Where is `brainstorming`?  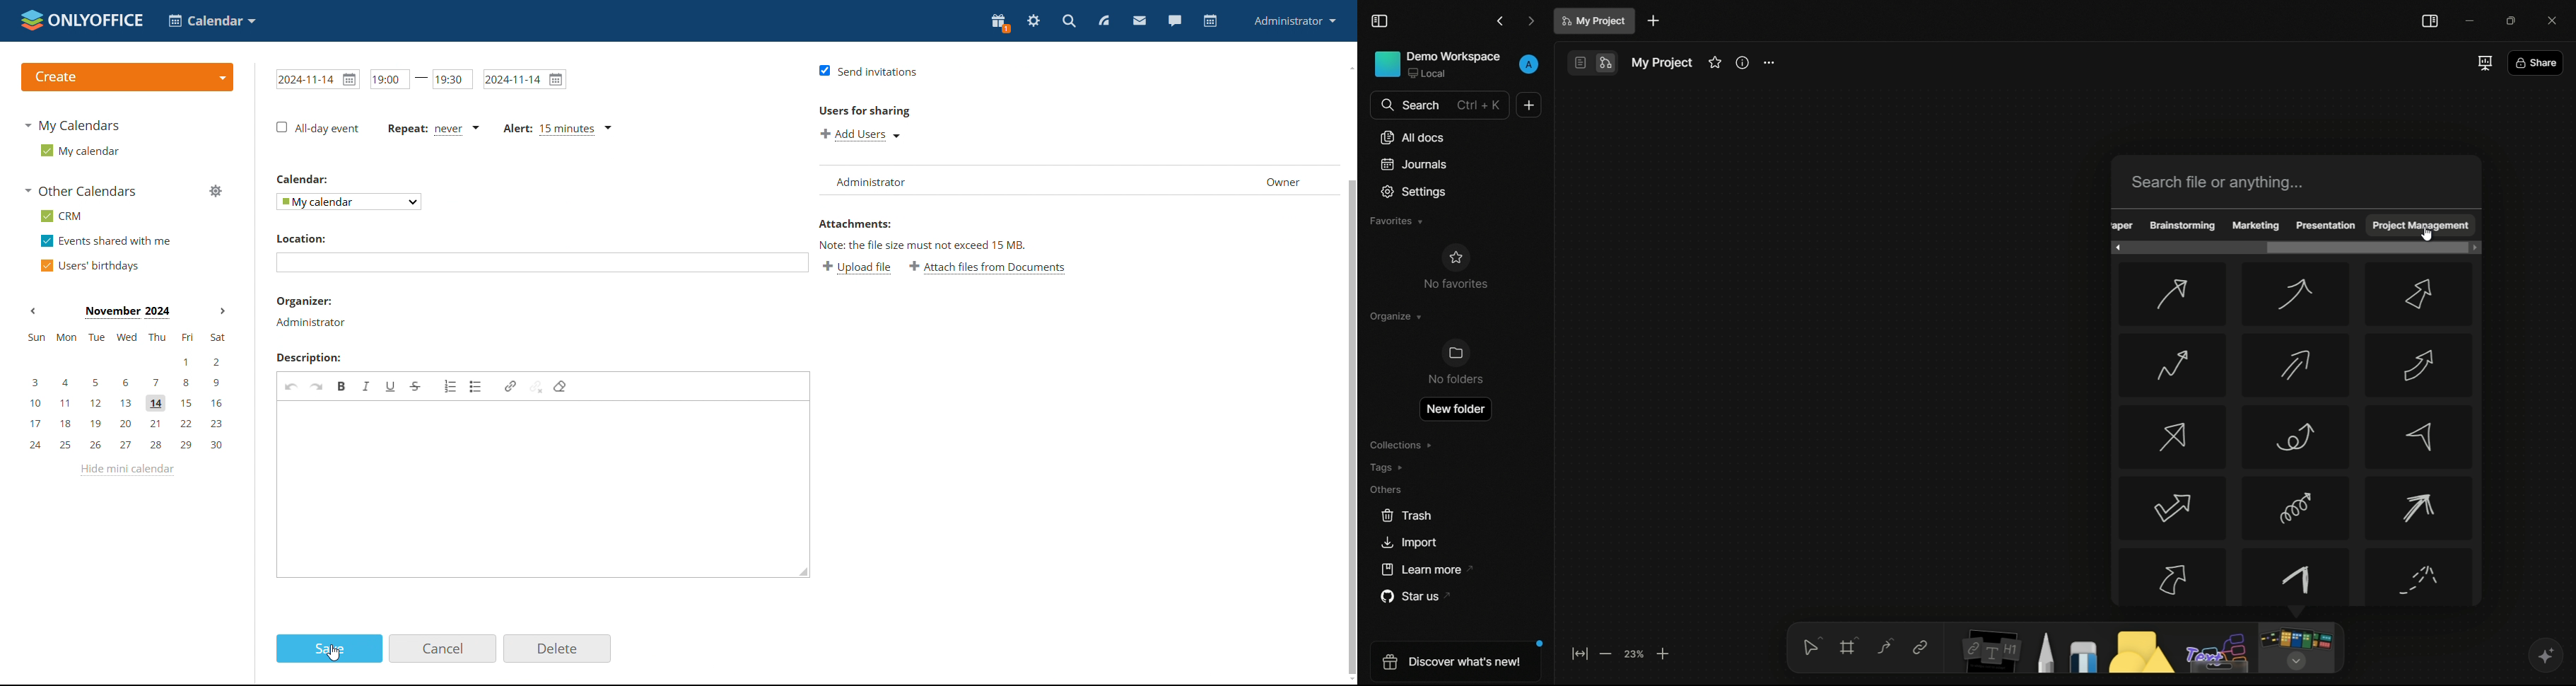 brainstorming is located at coordinates (2182, 225).